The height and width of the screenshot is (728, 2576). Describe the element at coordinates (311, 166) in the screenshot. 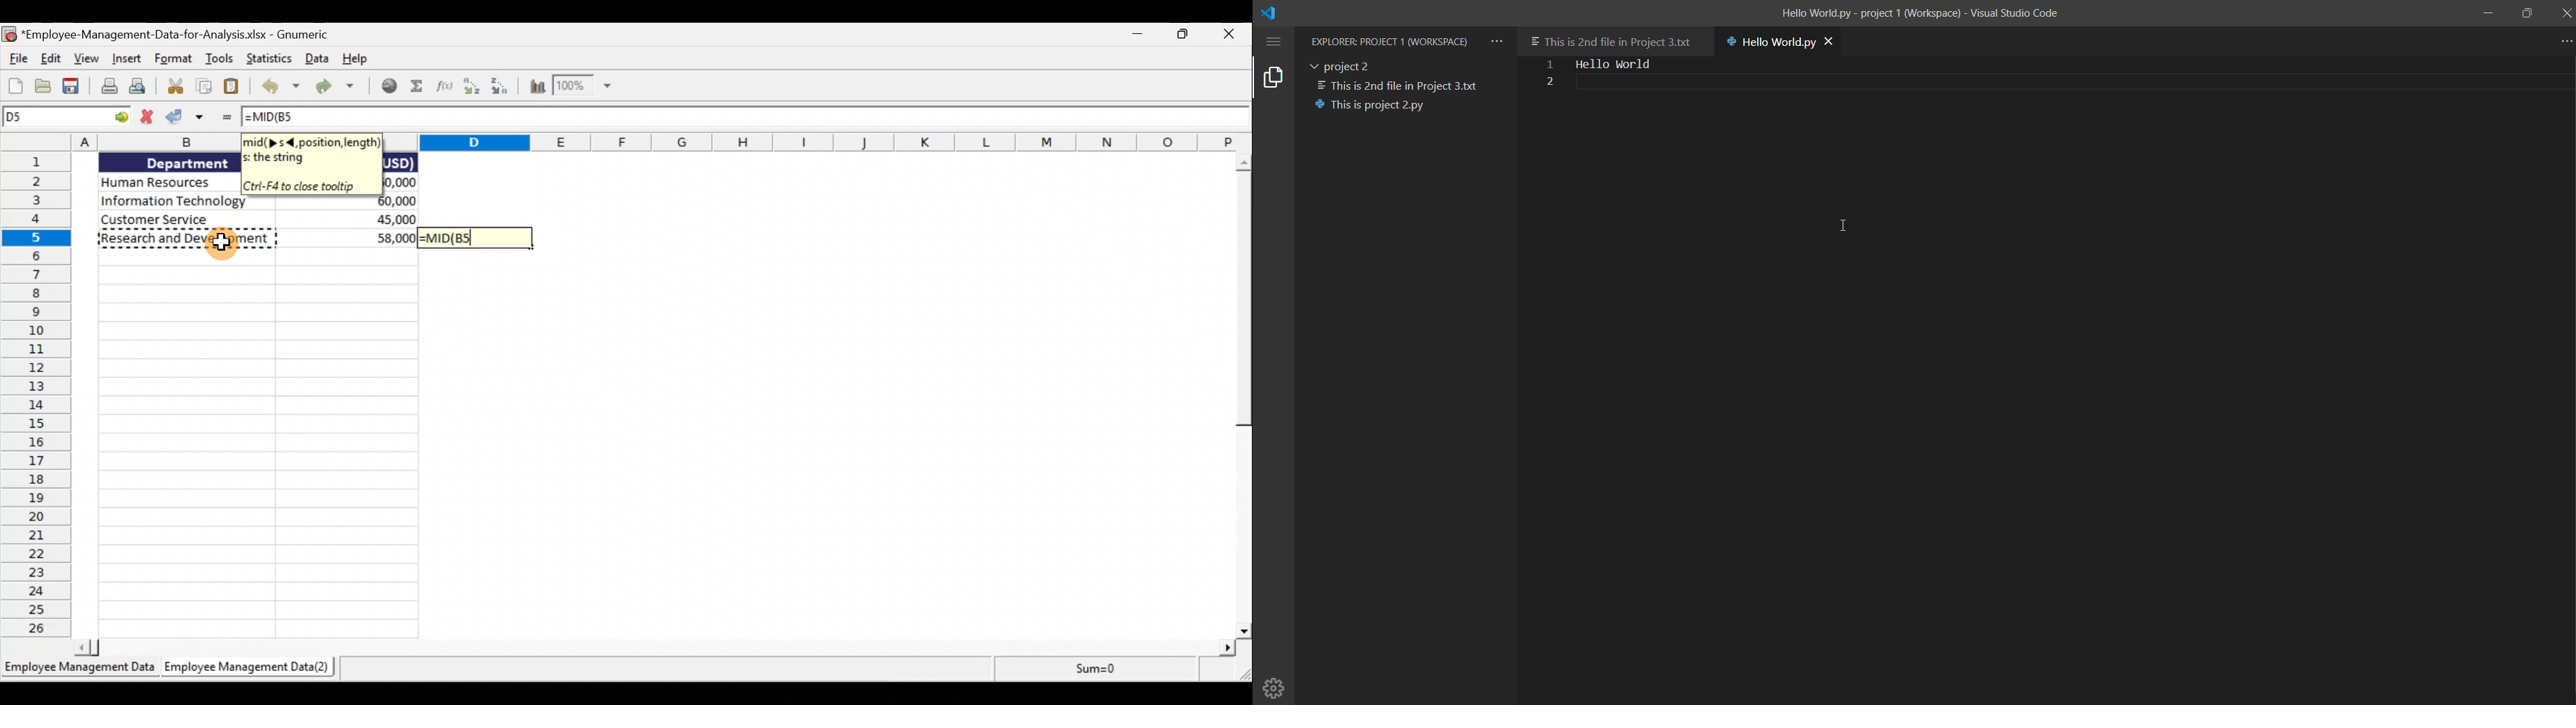

I see `Tooltip` at that location.